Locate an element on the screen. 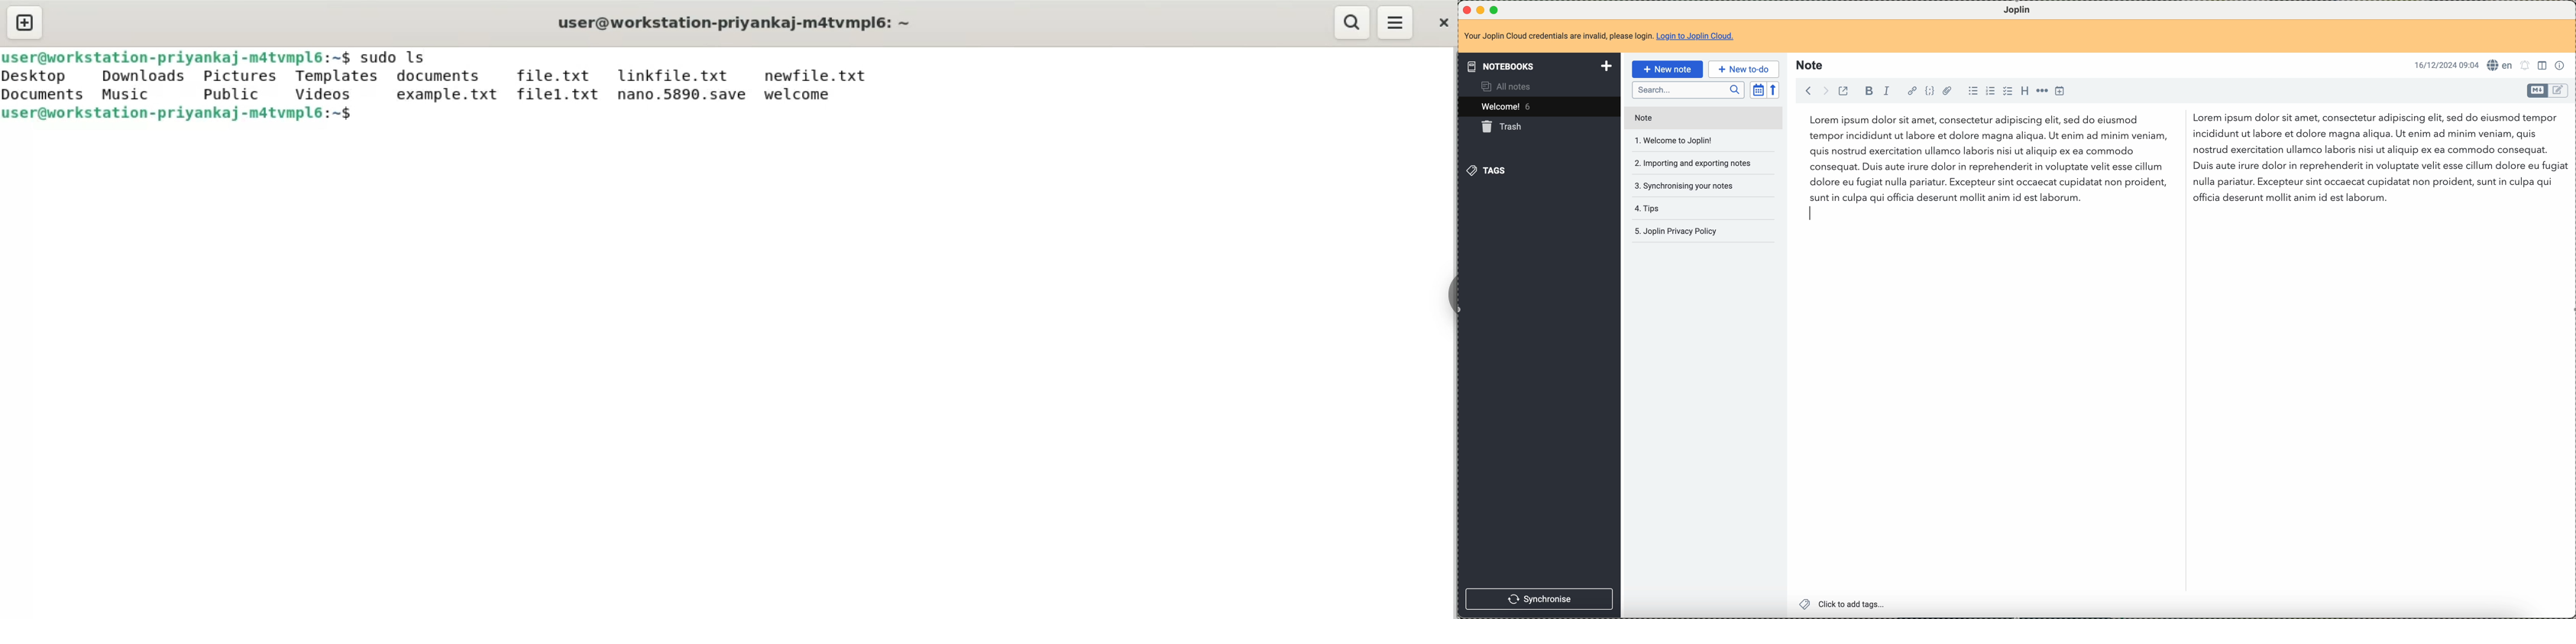 The image size is (2576, 644). bulleted list is located at coordinates (1972, 92).